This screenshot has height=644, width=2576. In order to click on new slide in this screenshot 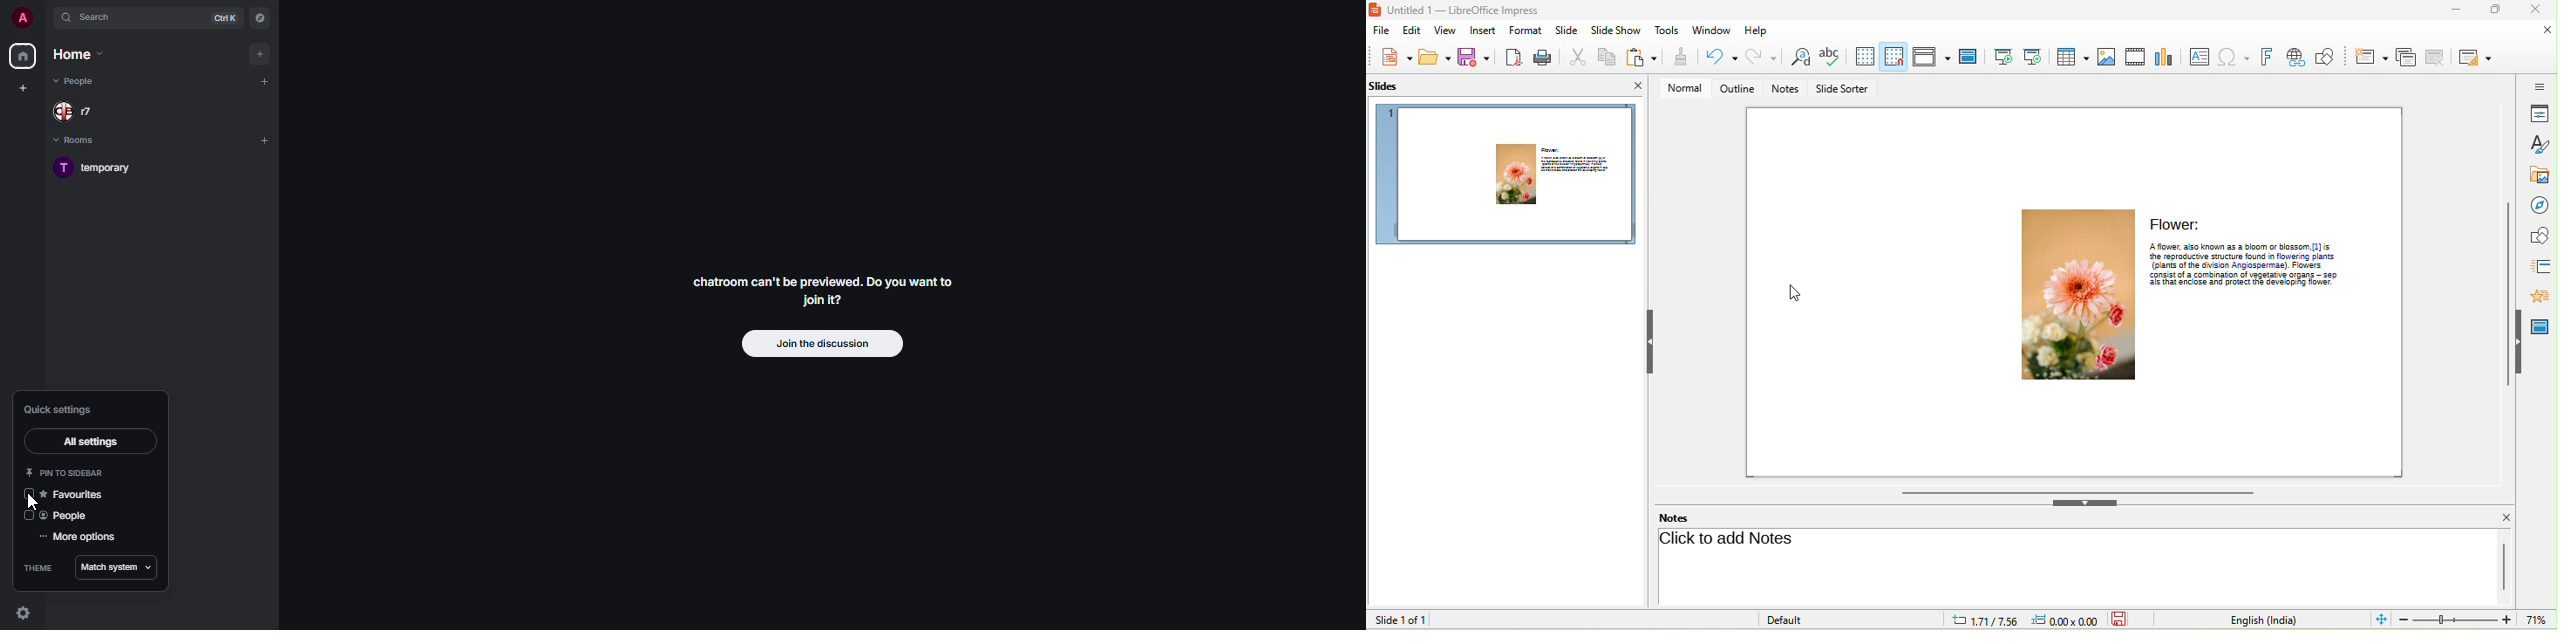, I will do `click(2369, 56)`.